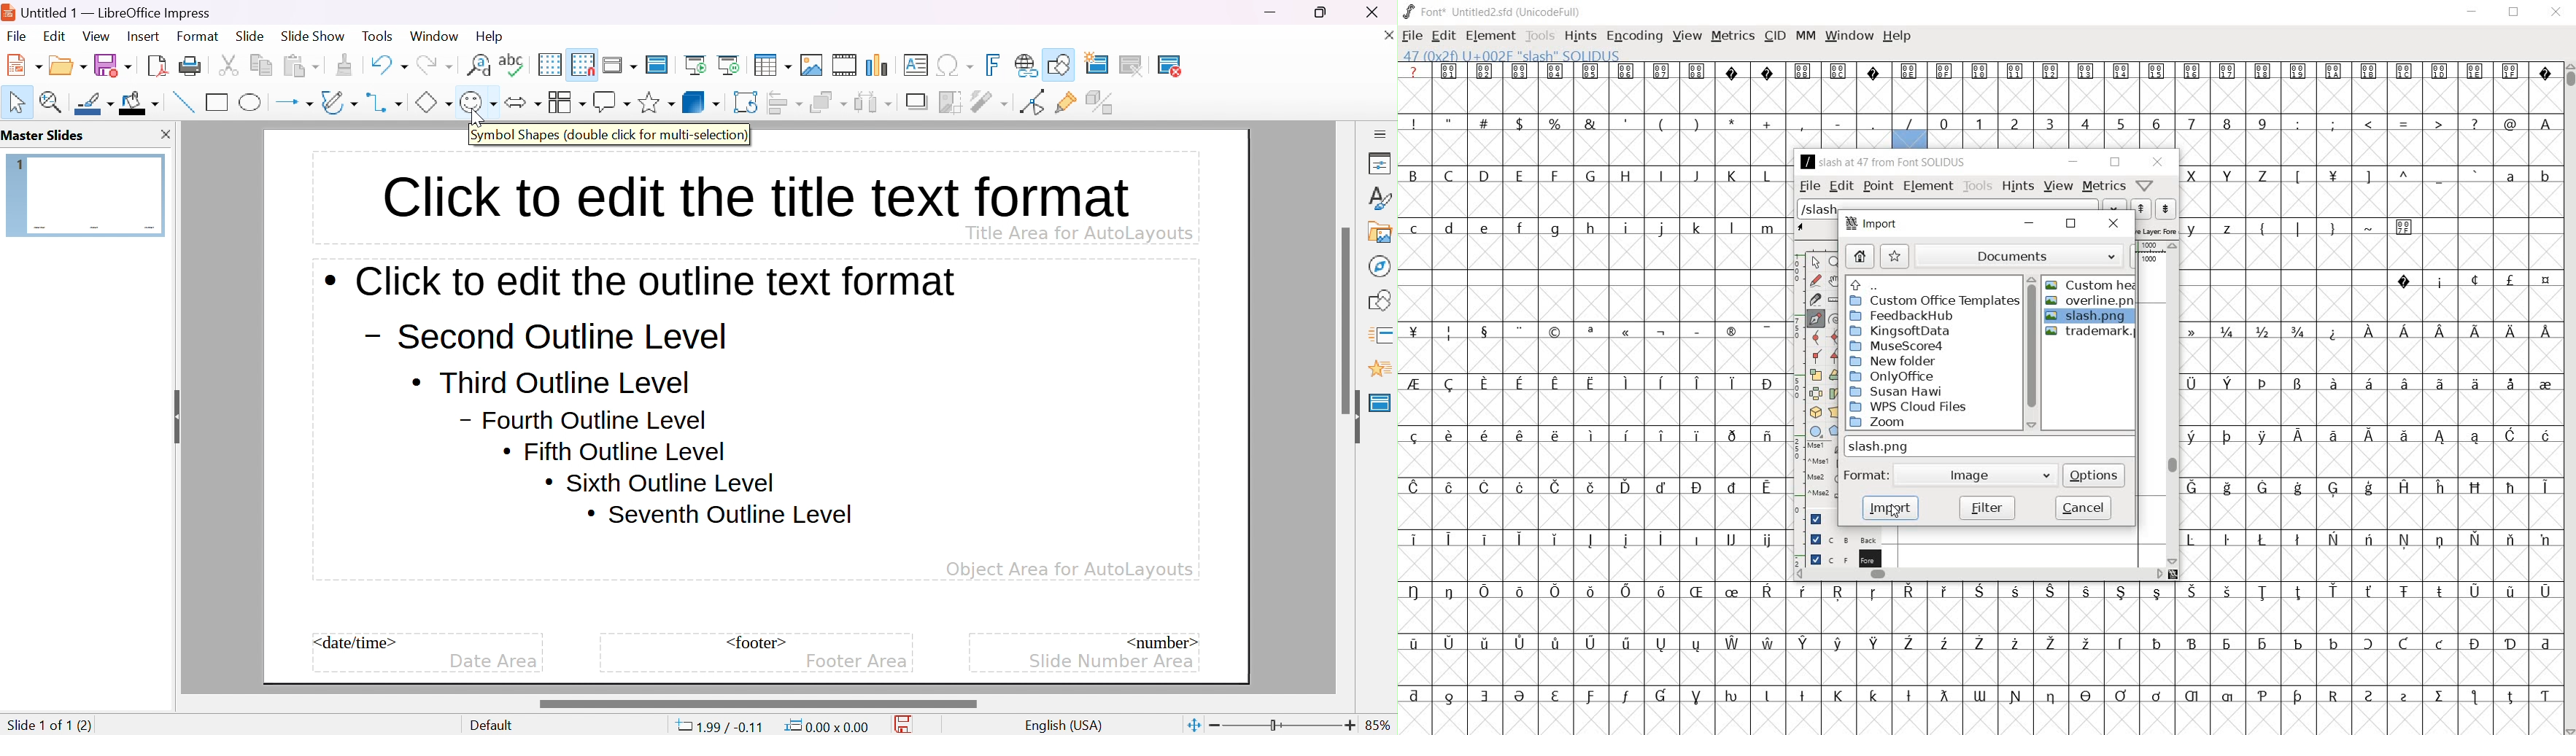  What do you see at coordinates (747, 102) in the screenshot?
I see `rotate` at bounding box center [747, 102].